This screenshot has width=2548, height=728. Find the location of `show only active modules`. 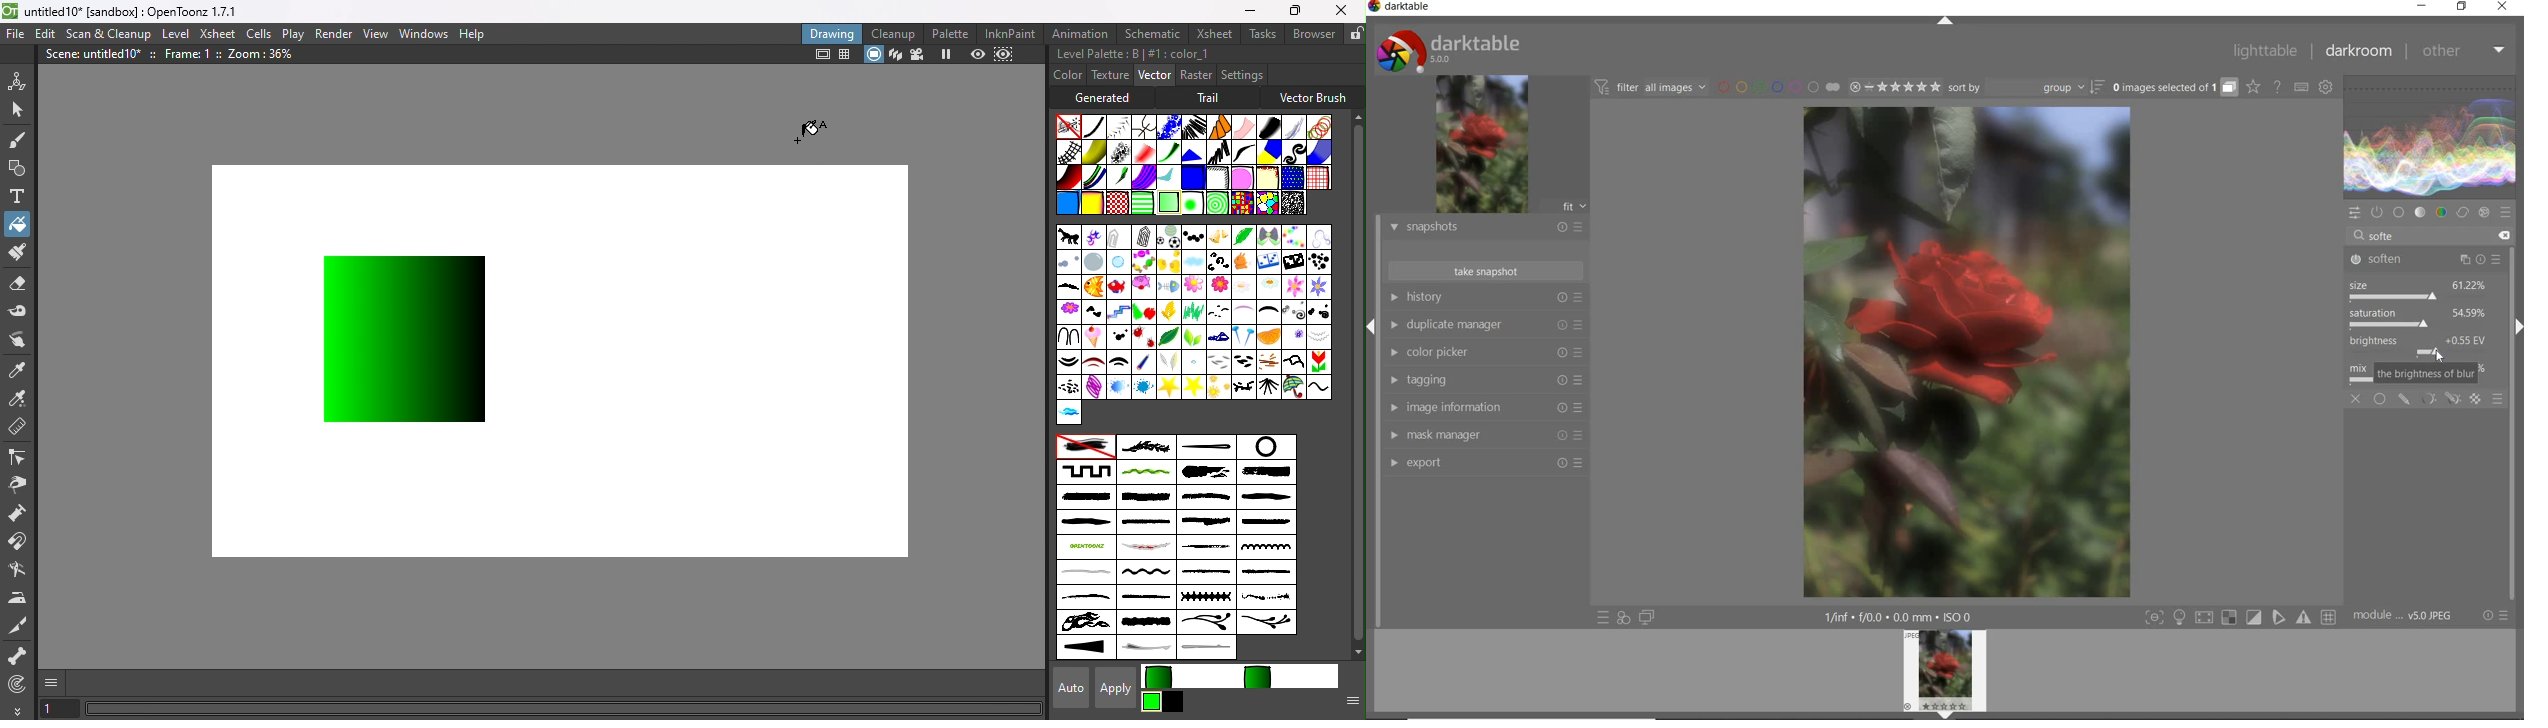

show only active modules is located at coordinates (2376, 211).